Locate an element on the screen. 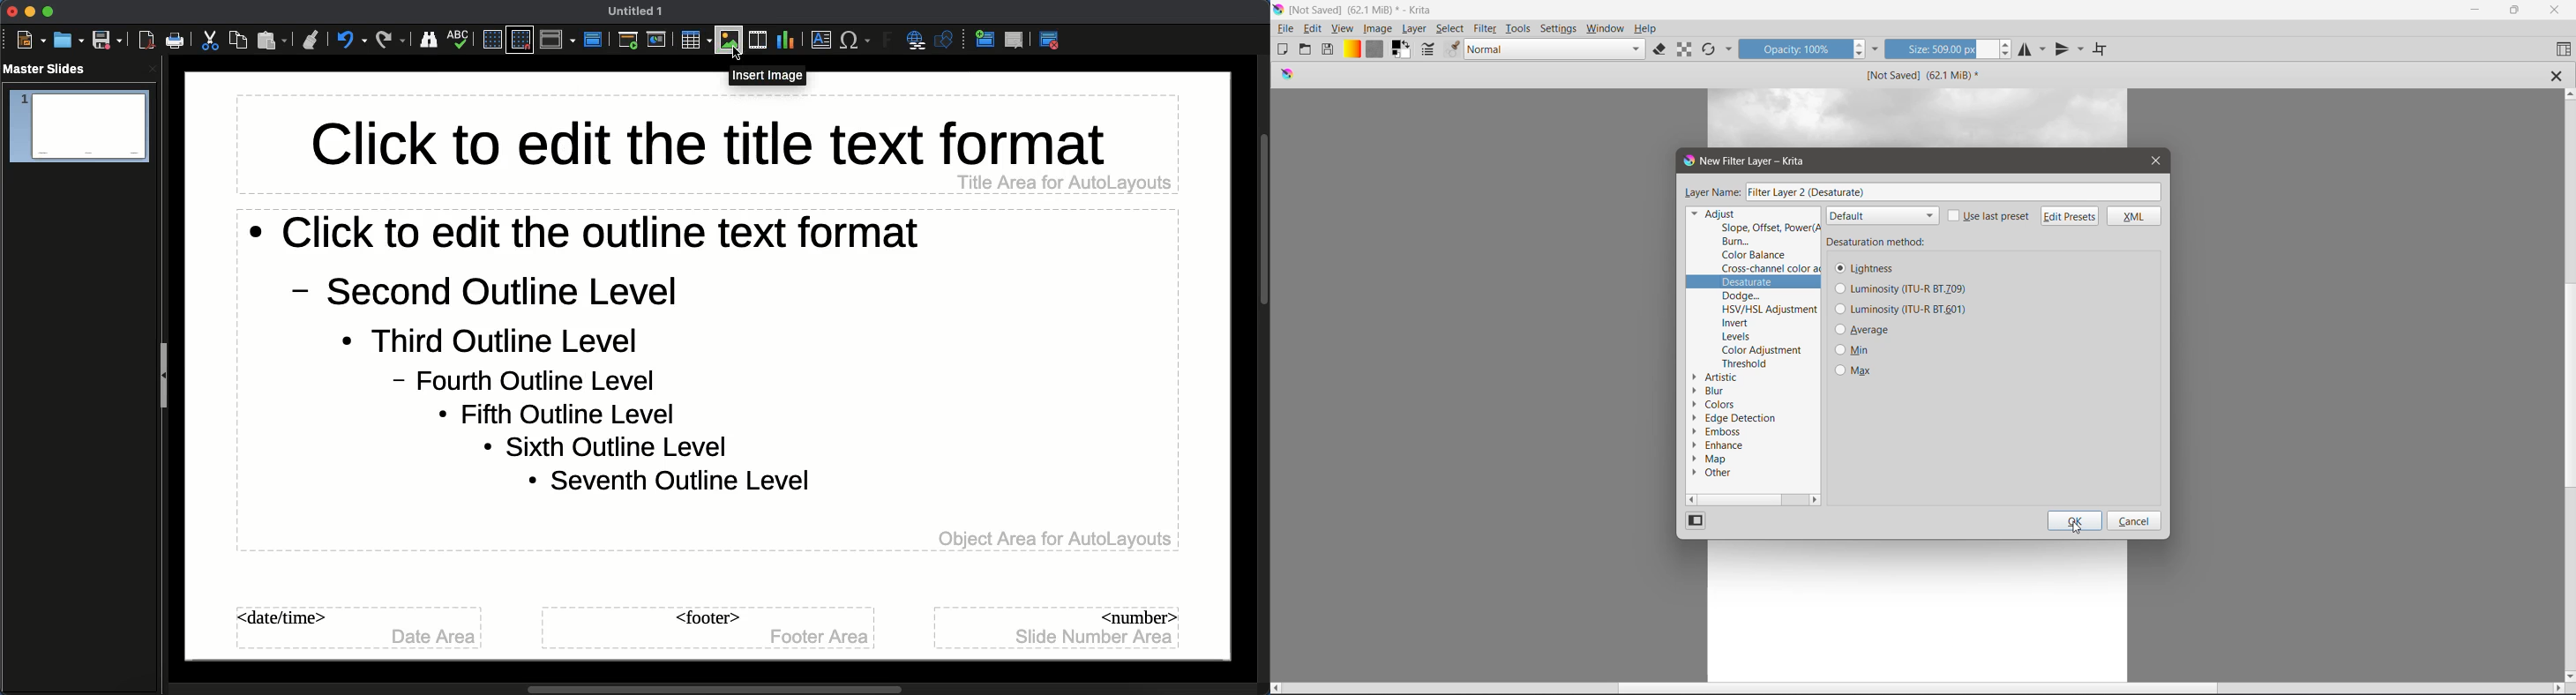 The height and width of the screenshot is (700, 2576). default is located at coordinates (1884, 216).